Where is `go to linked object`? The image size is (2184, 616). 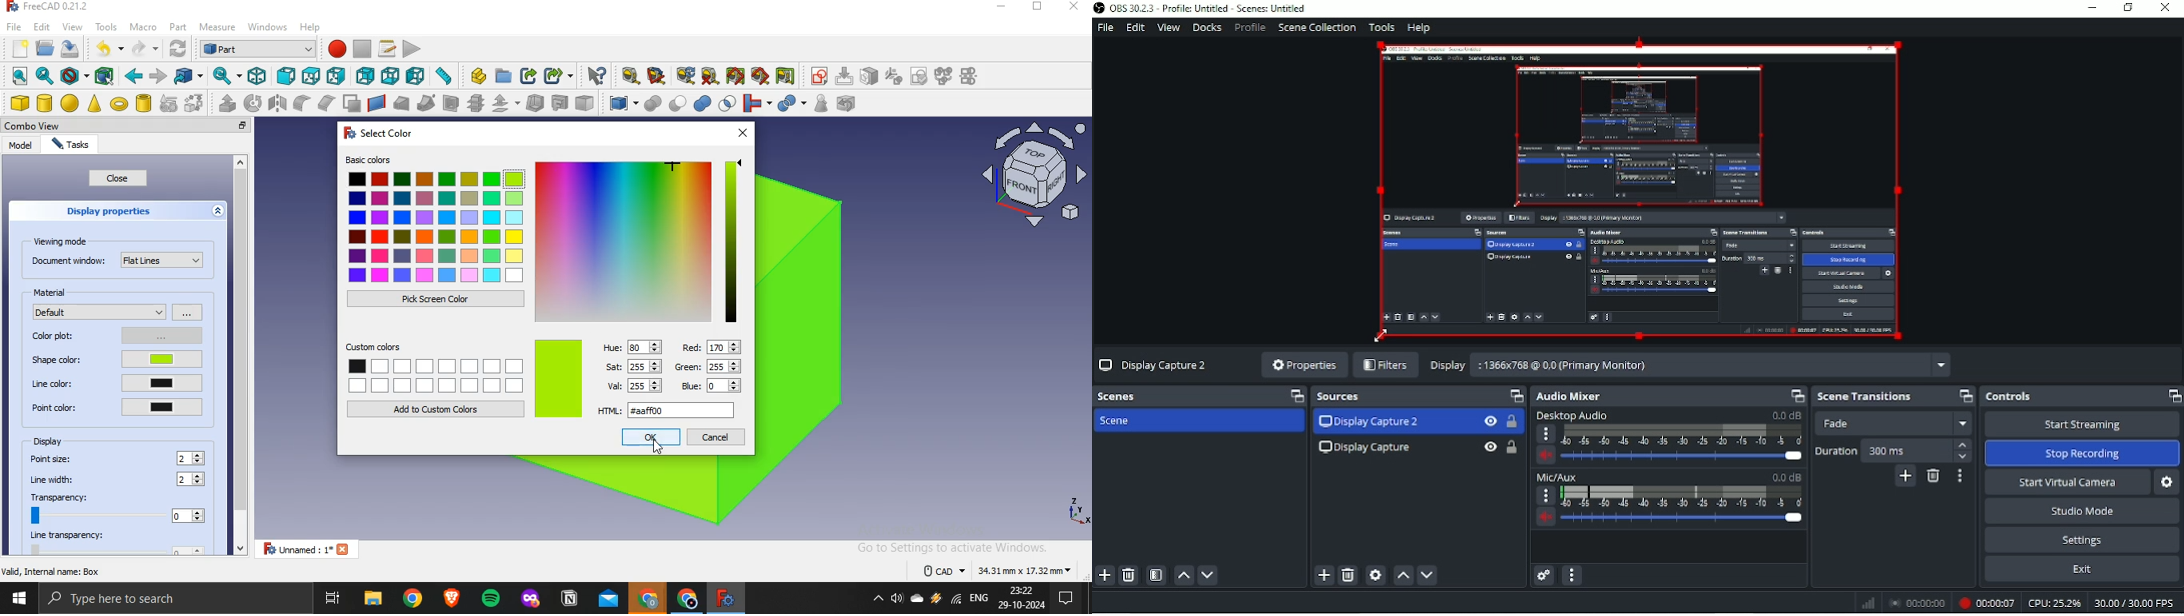
go to linked object is located at coordinates (189, 75).